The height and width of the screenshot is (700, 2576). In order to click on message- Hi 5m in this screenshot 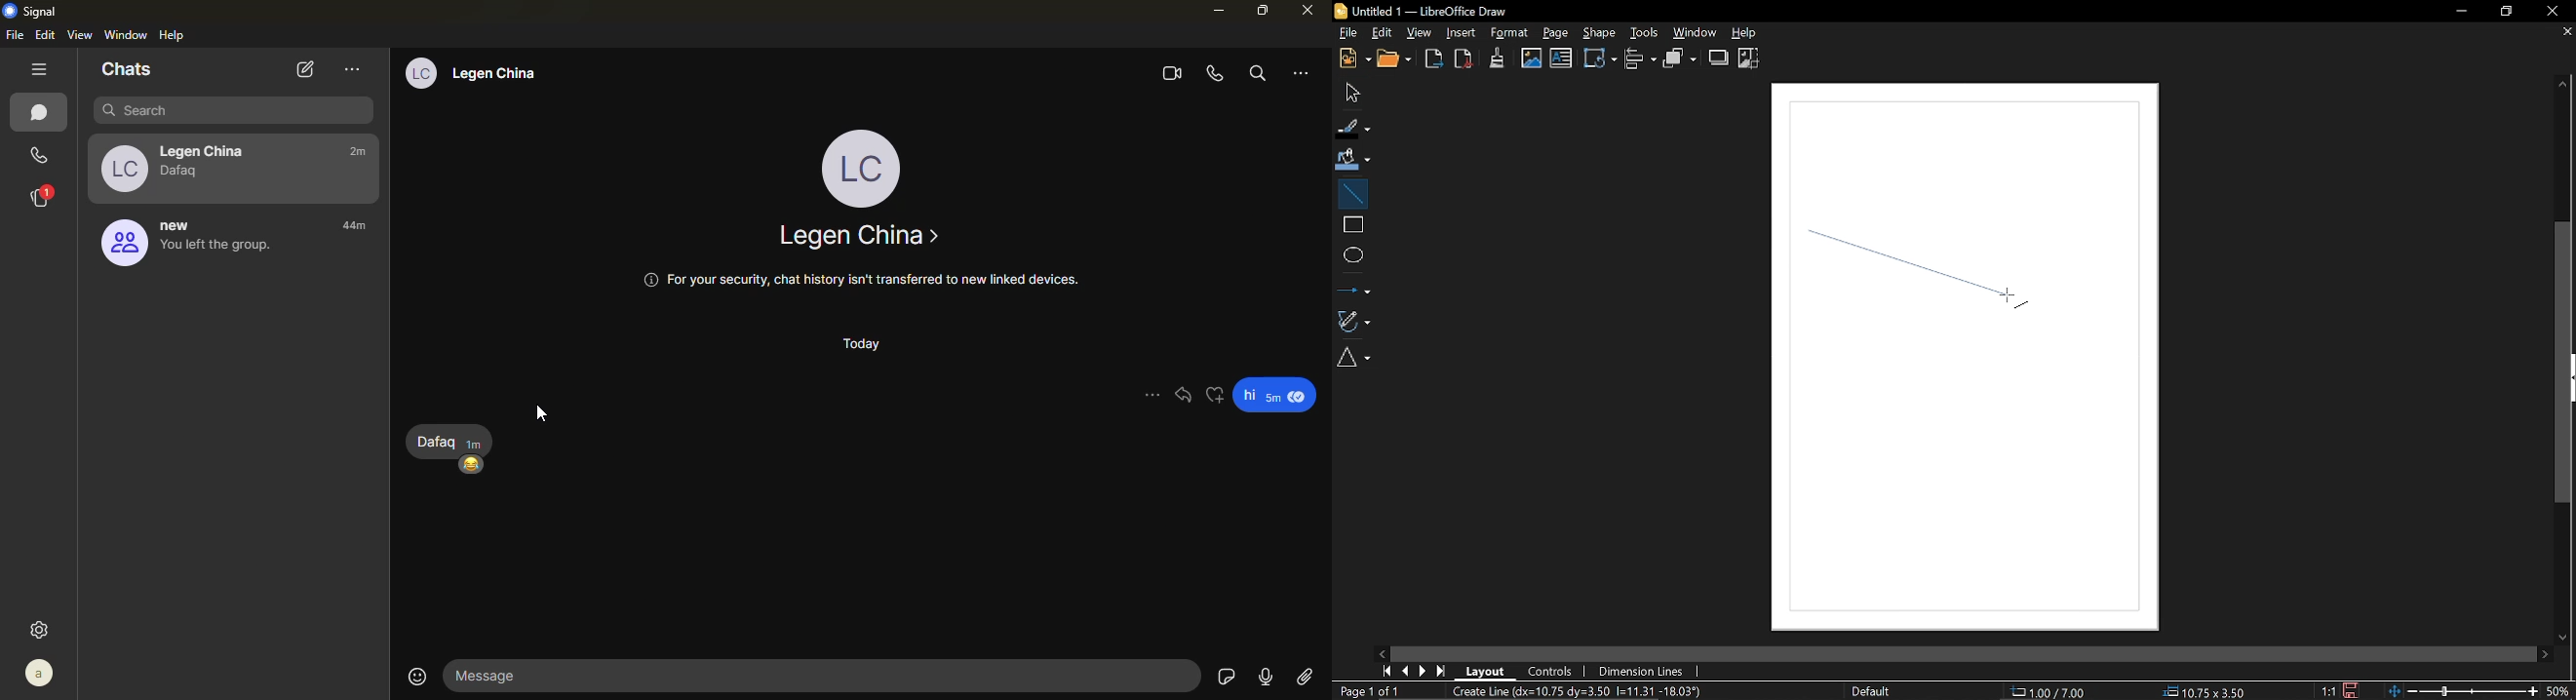, I will do `click(1278, 396)`.